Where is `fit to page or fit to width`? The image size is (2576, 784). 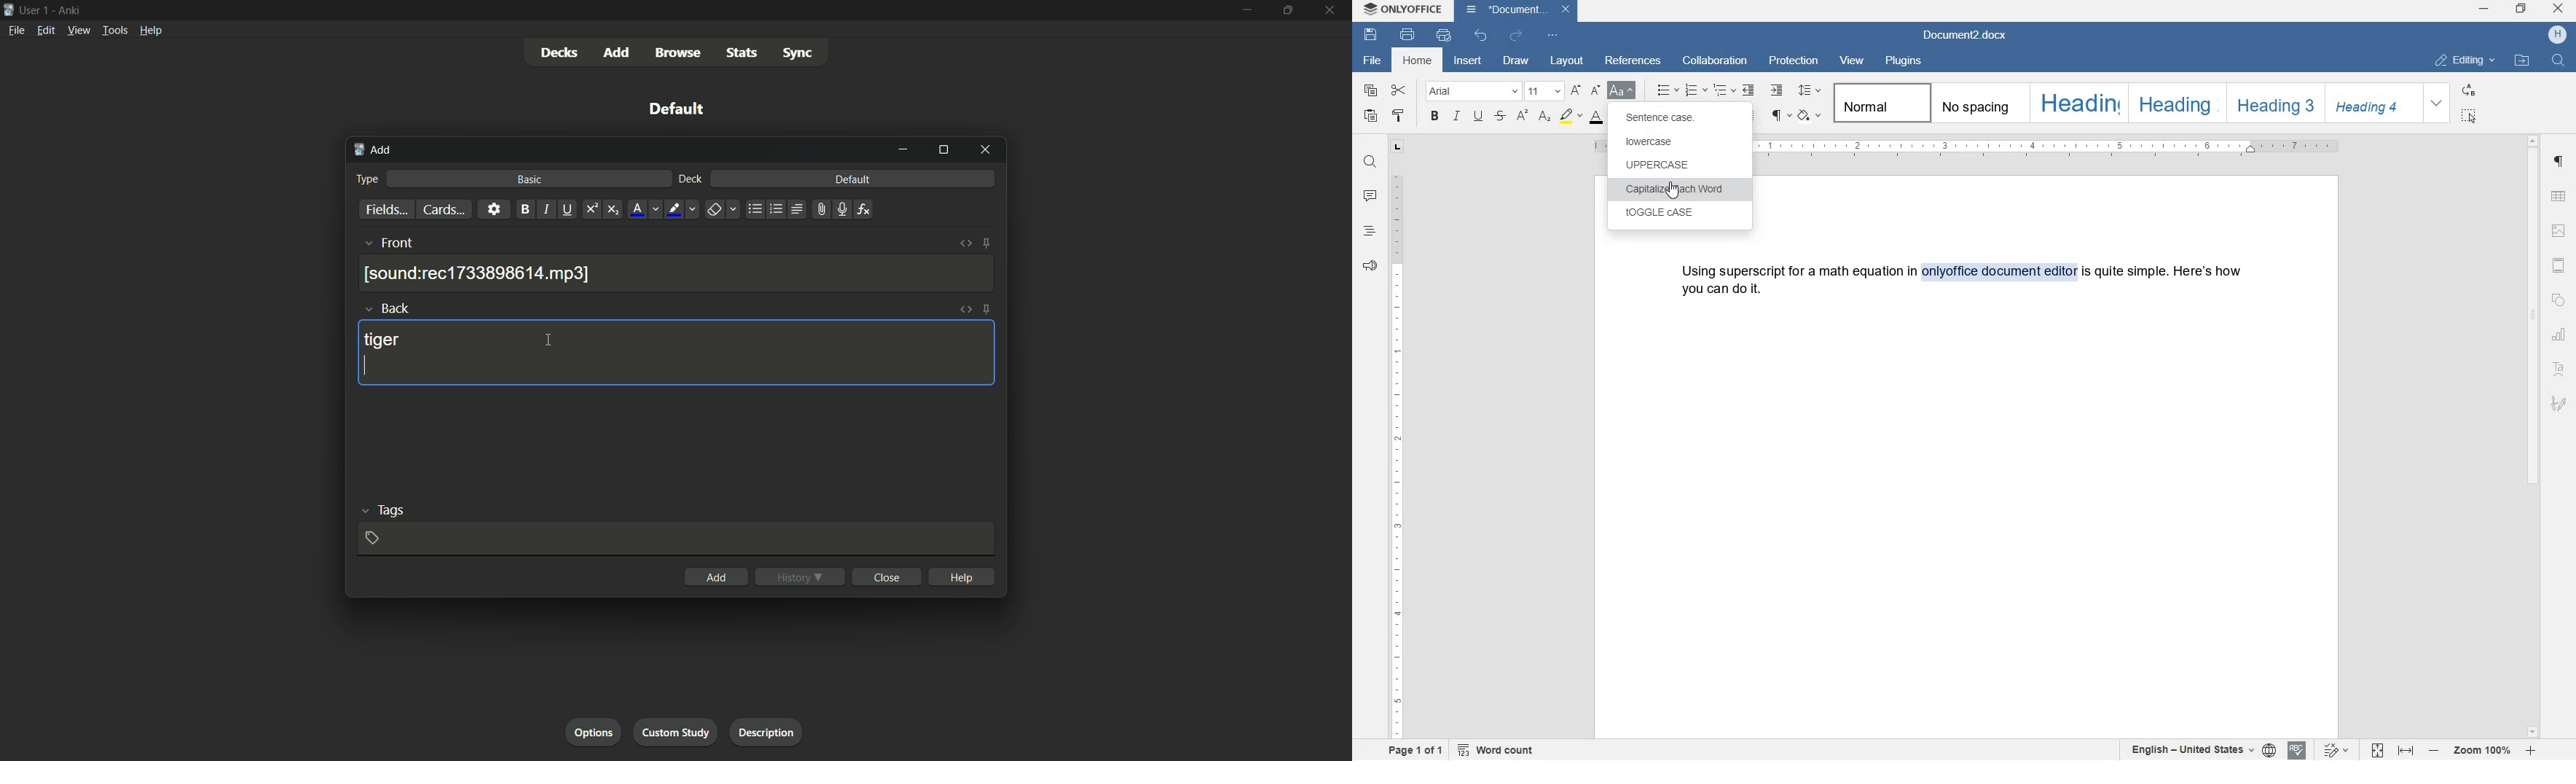
fit to page or fit to width is located at coordinates (2395, 750).